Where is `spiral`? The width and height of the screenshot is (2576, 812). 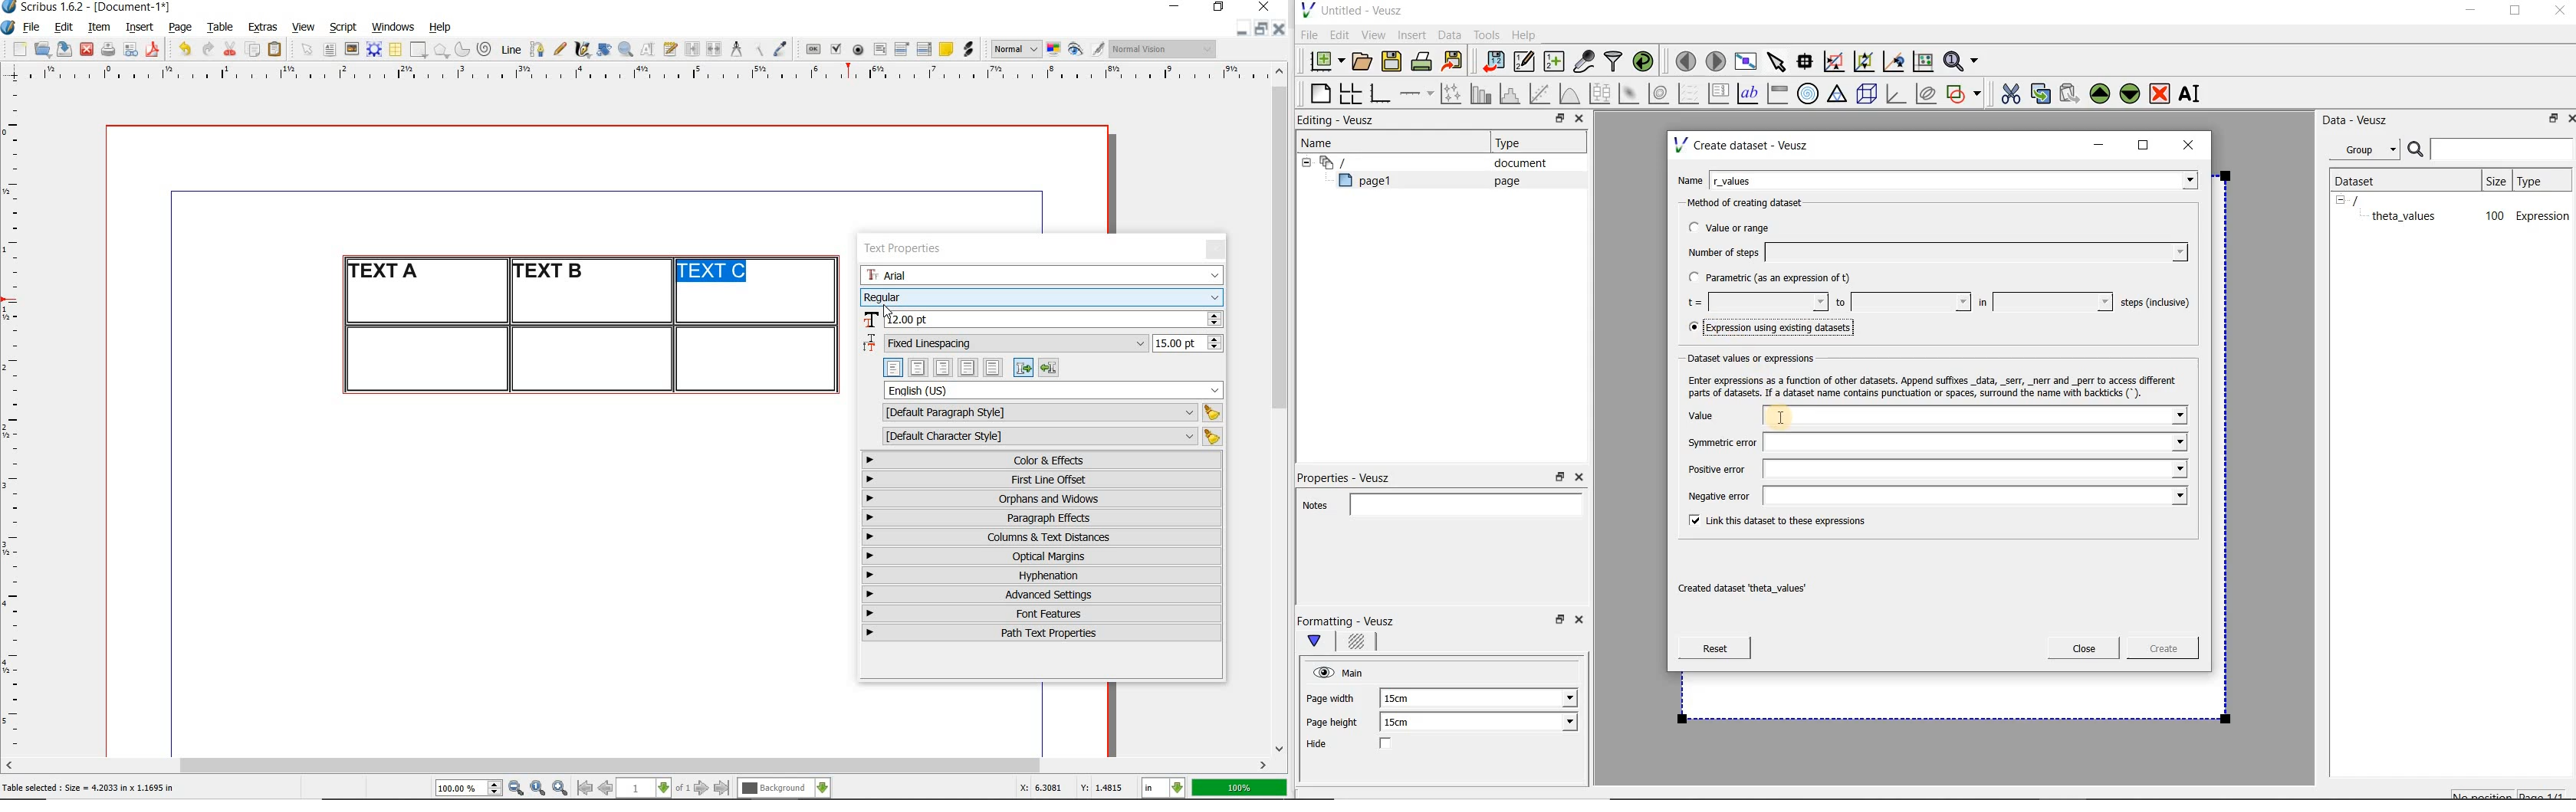 spiral is located at coordinates (485, 49).